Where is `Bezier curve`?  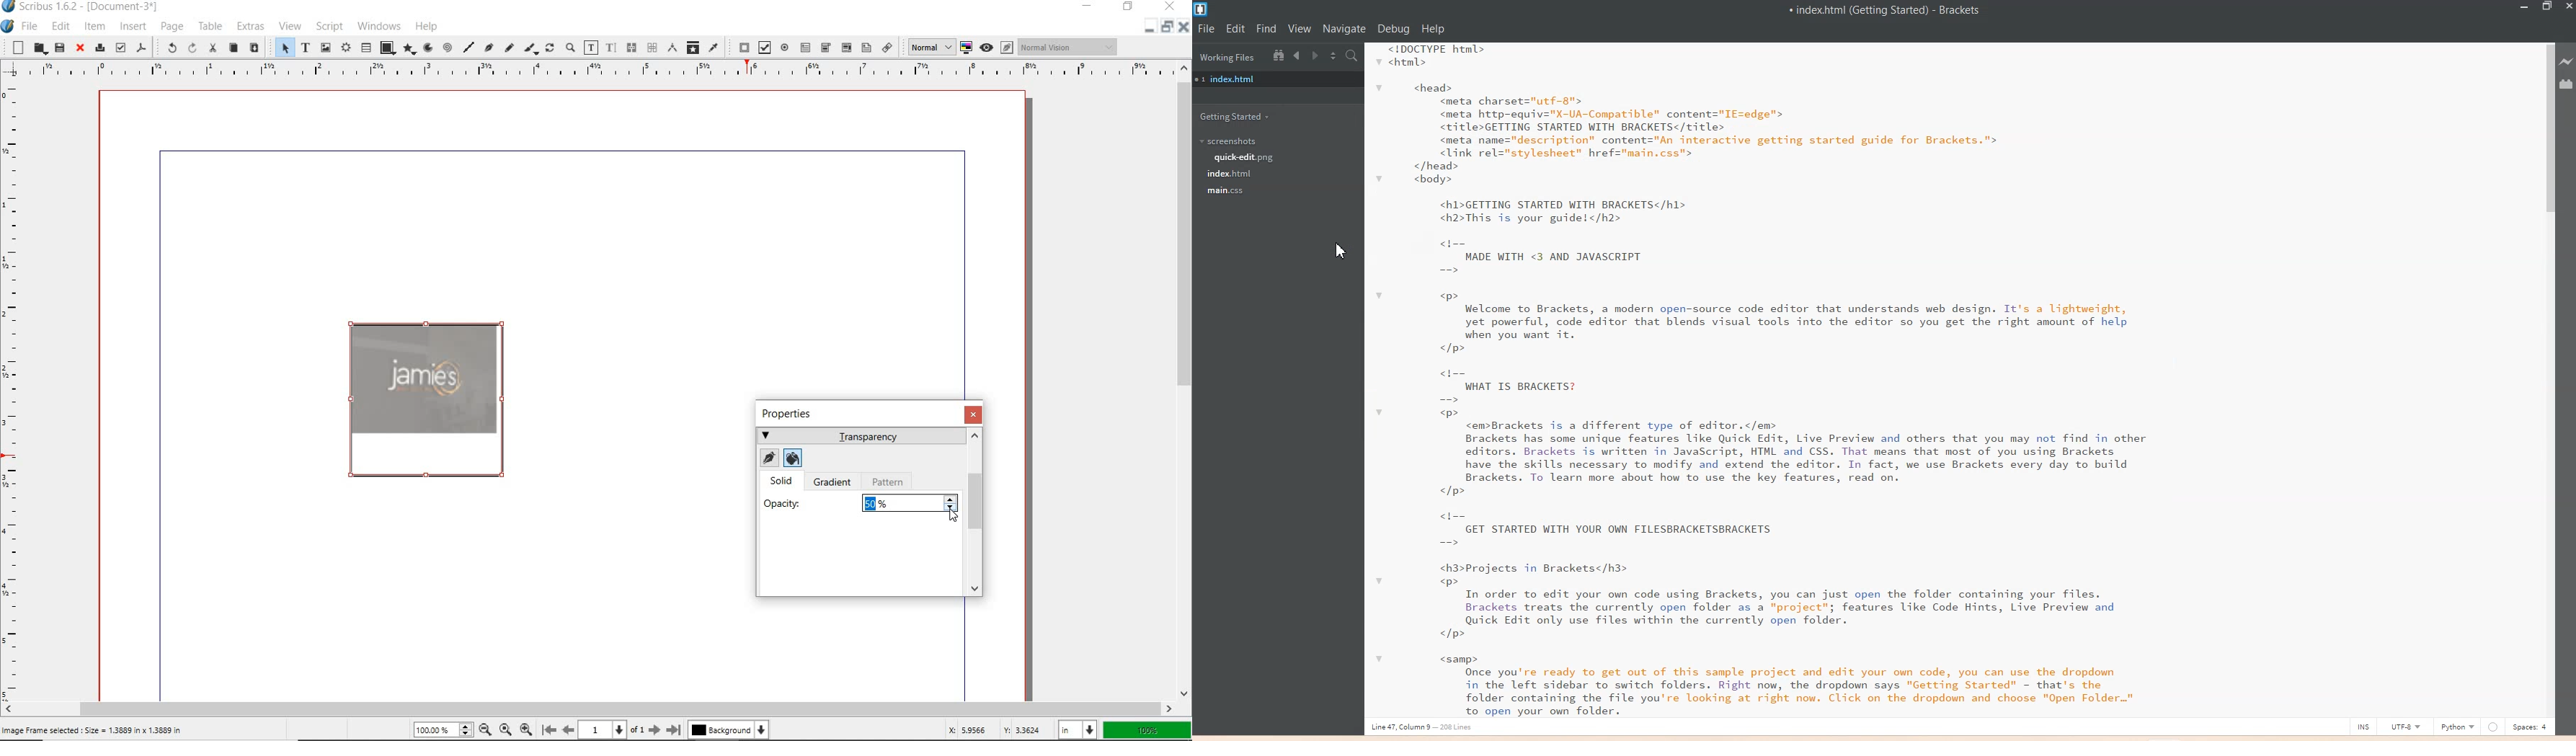
Bezier curve is located at coordinates (488, 47).